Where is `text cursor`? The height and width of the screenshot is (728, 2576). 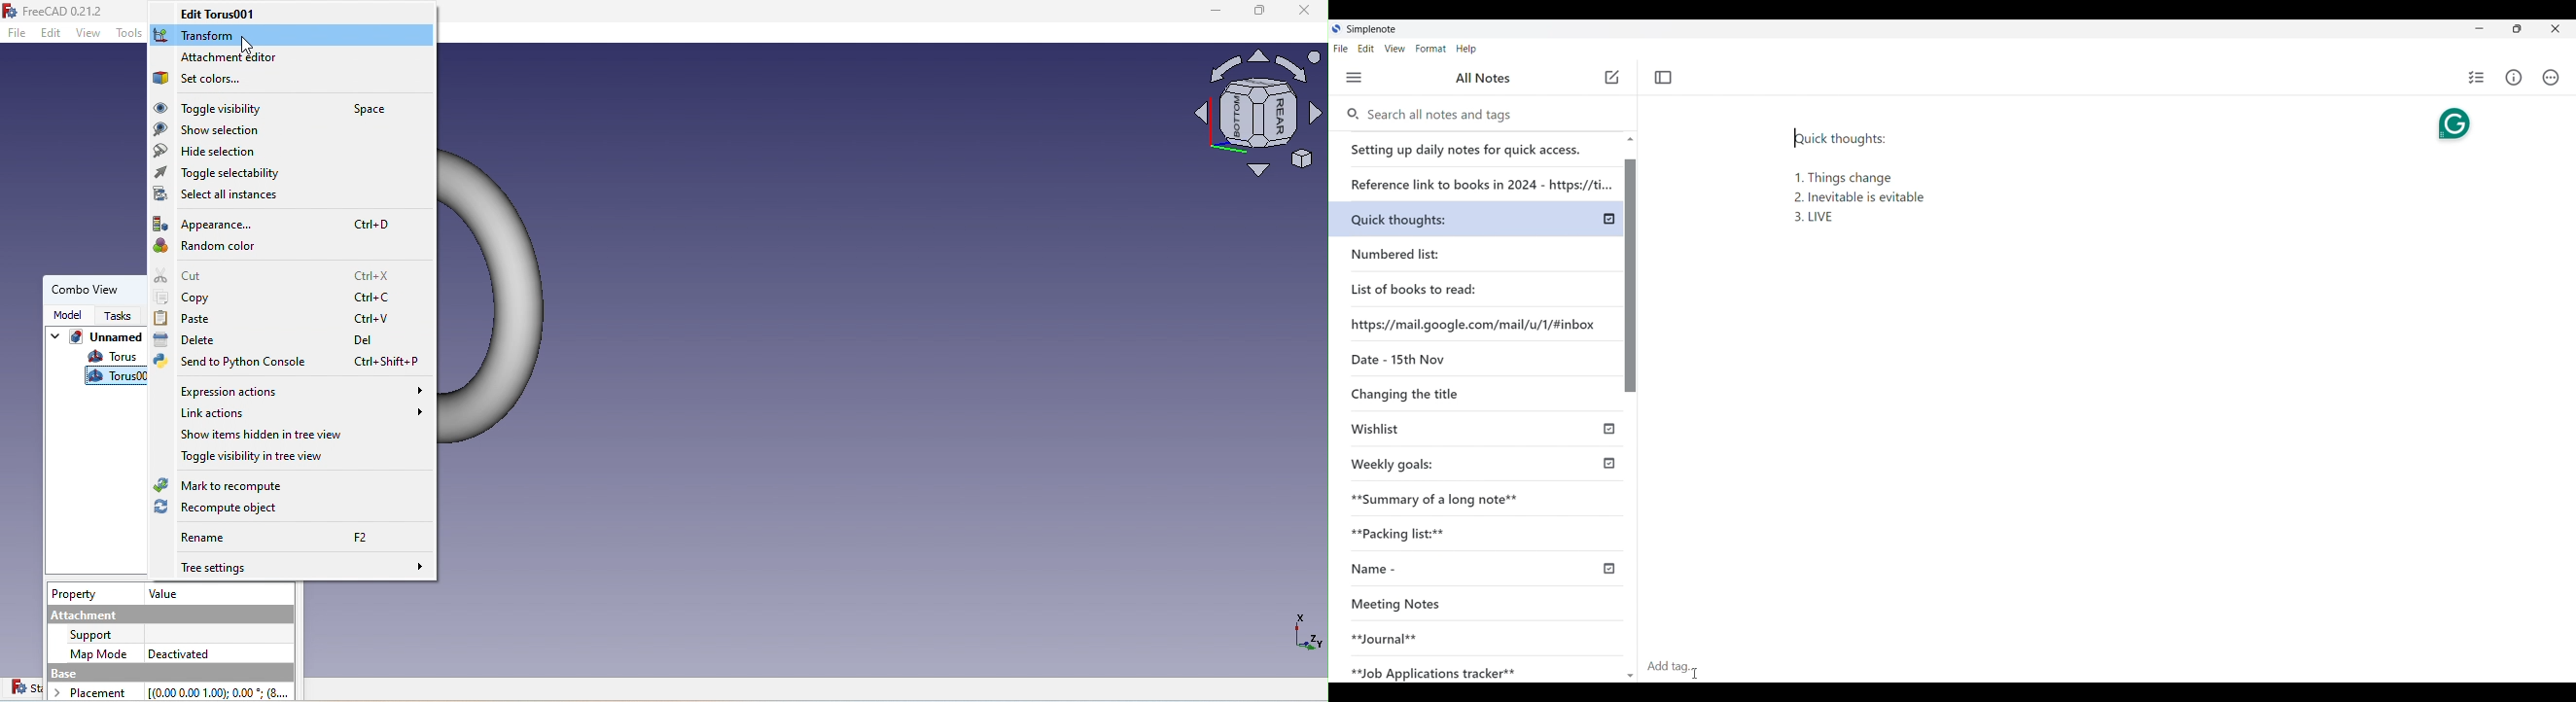 text cursor is located at coordinates (1795, 138).